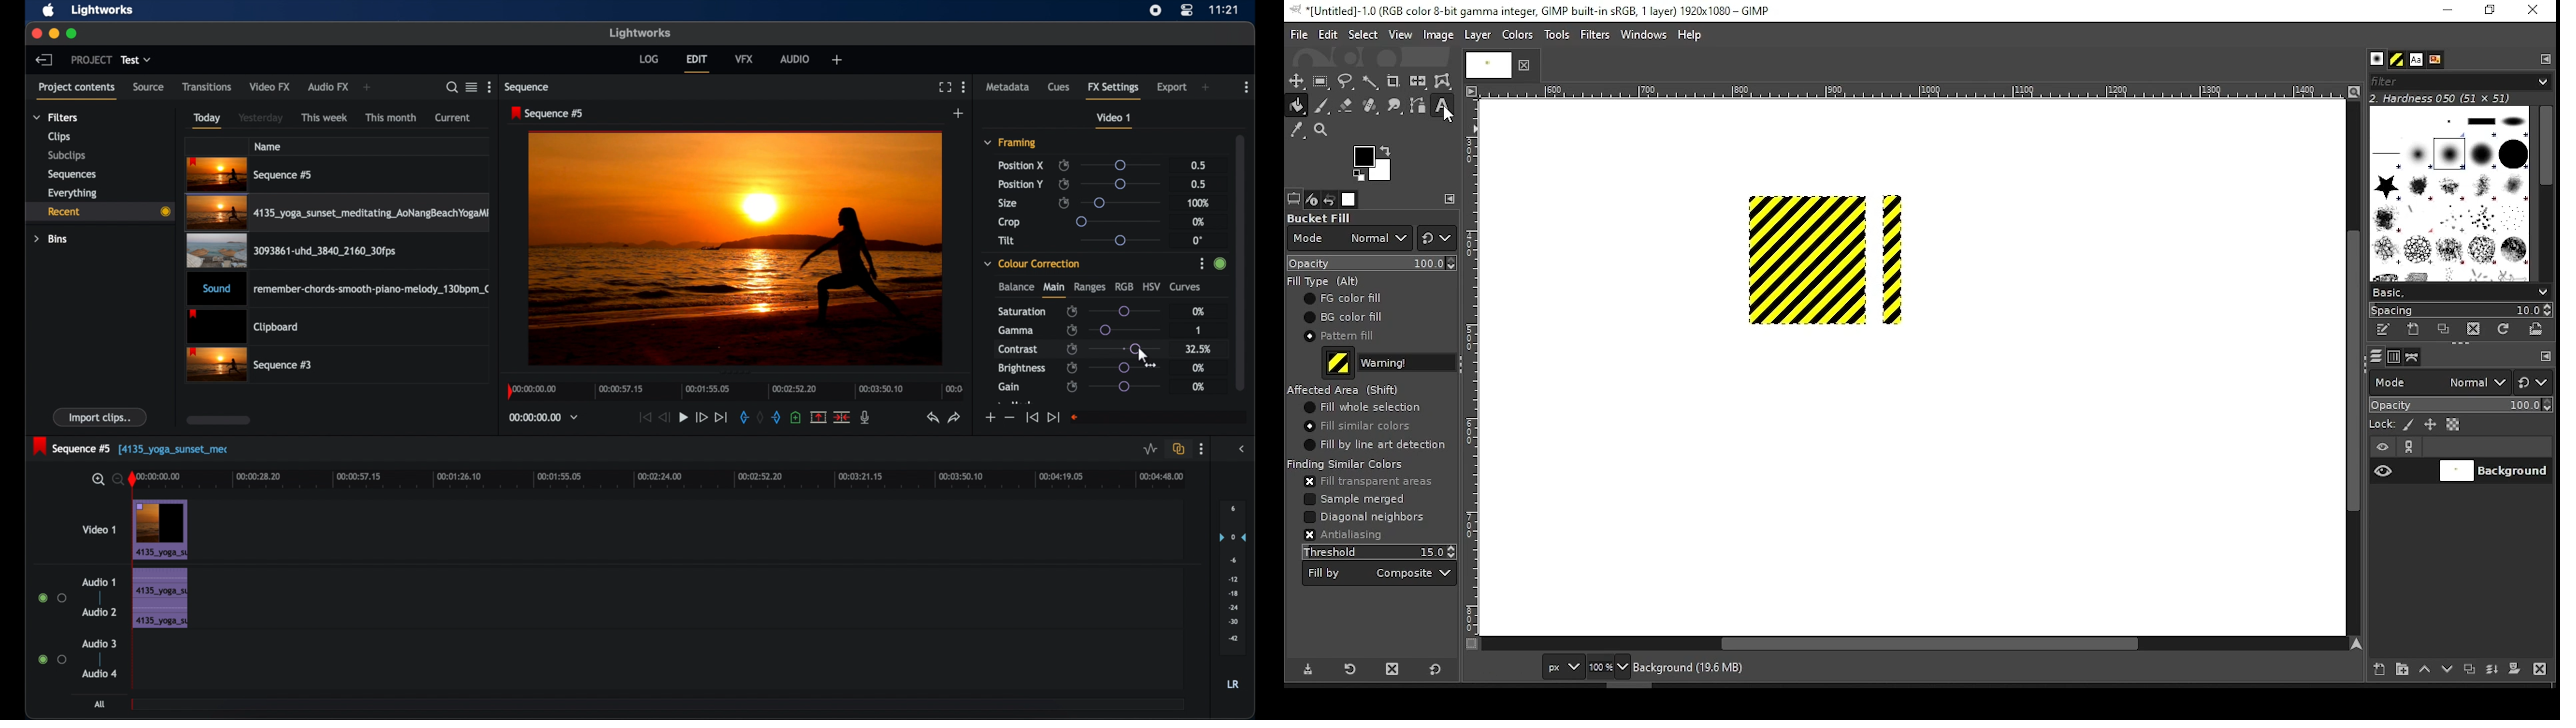 The height and width of the screenshot is (728, 2576). Describe the element at coordinates (1155, 11) in the screenshot. I see `screen recorder icon` at that location.